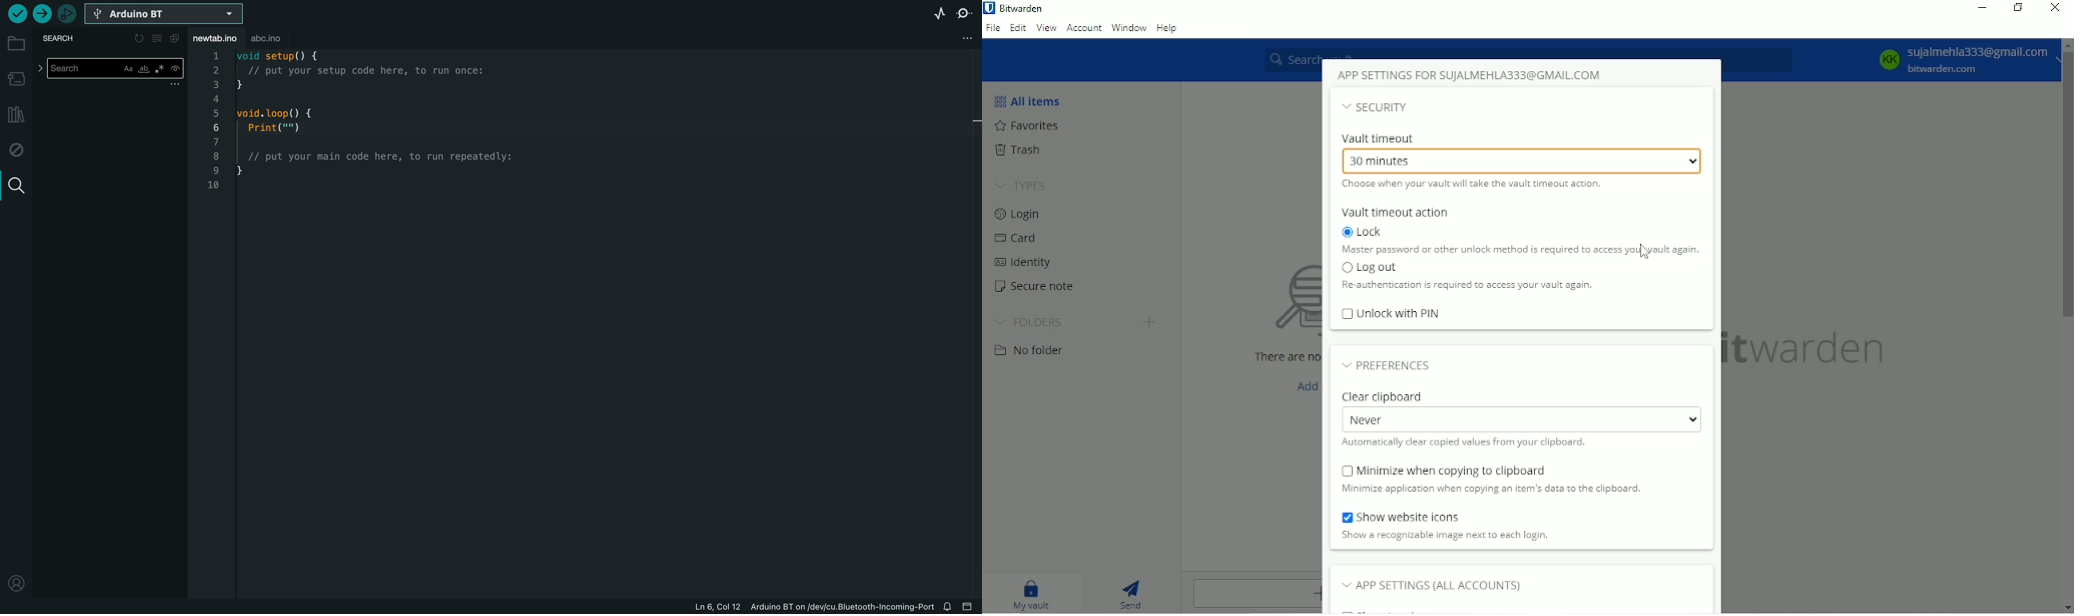 This screenshot has width=2100, height=616. I want to click on Account, so click(1084, 29).